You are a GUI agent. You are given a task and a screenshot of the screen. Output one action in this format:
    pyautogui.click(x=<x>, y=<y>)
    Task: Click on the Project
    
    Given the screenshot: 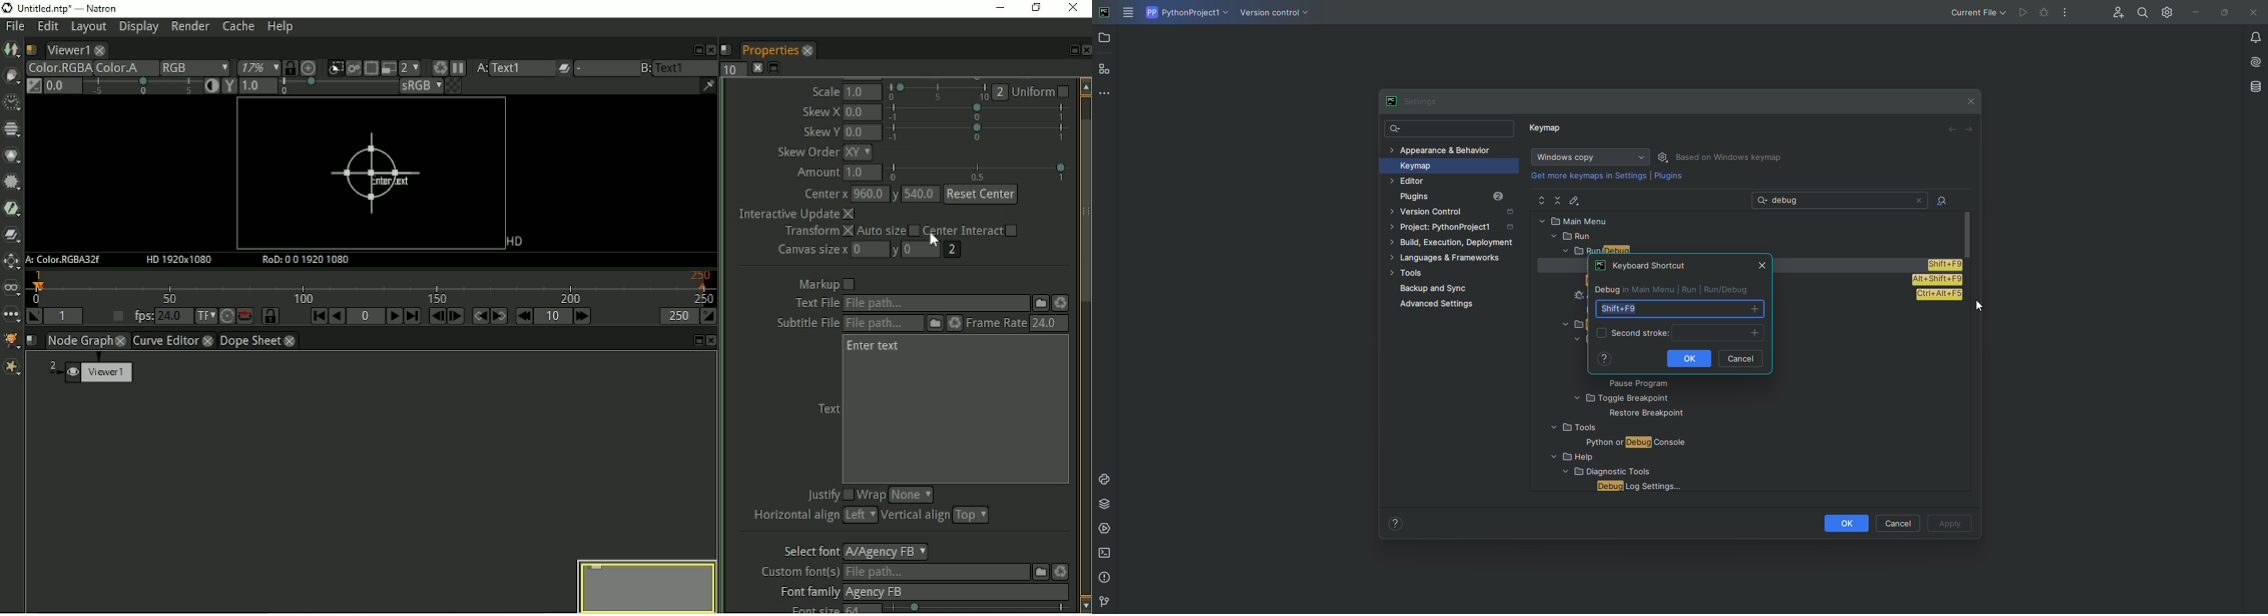 What is the action you would take?
    pyautogui.click(x=1105, y=39)
    